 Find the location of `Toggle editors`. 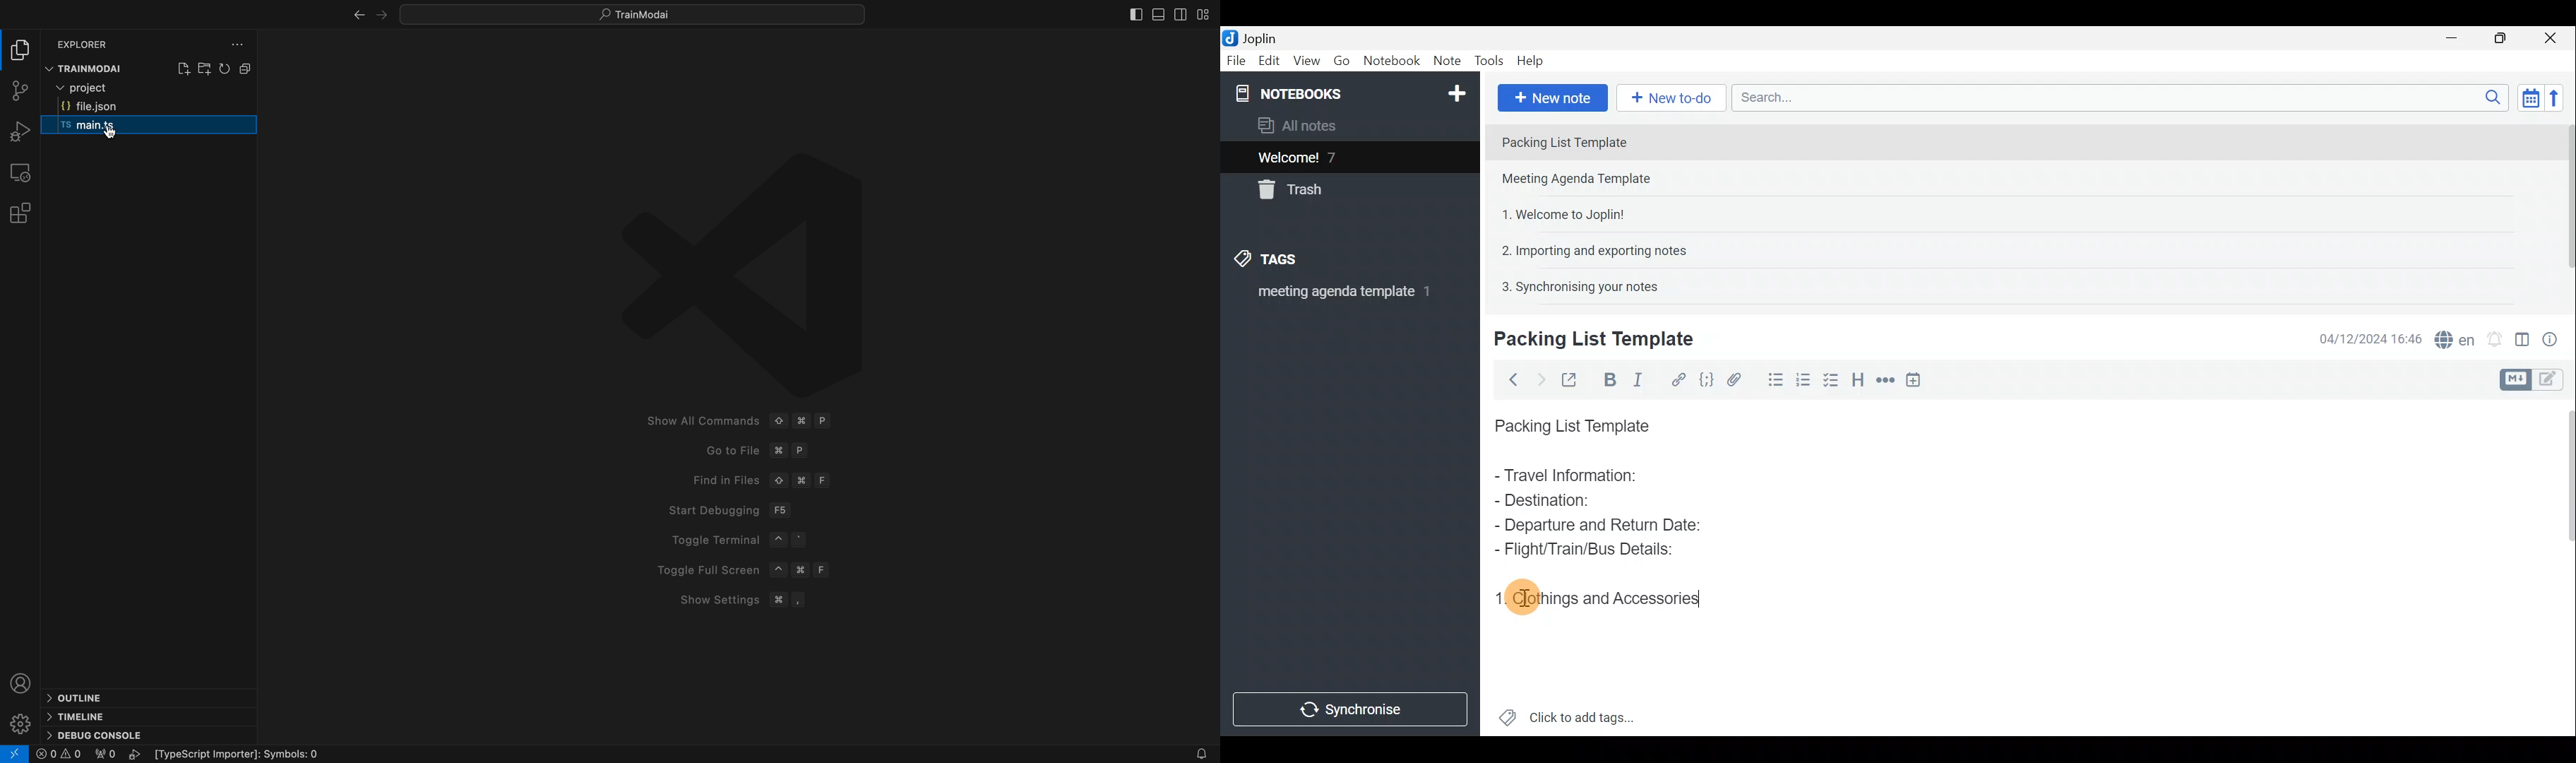

Toggle editors is located at coordinates (2517, 378).